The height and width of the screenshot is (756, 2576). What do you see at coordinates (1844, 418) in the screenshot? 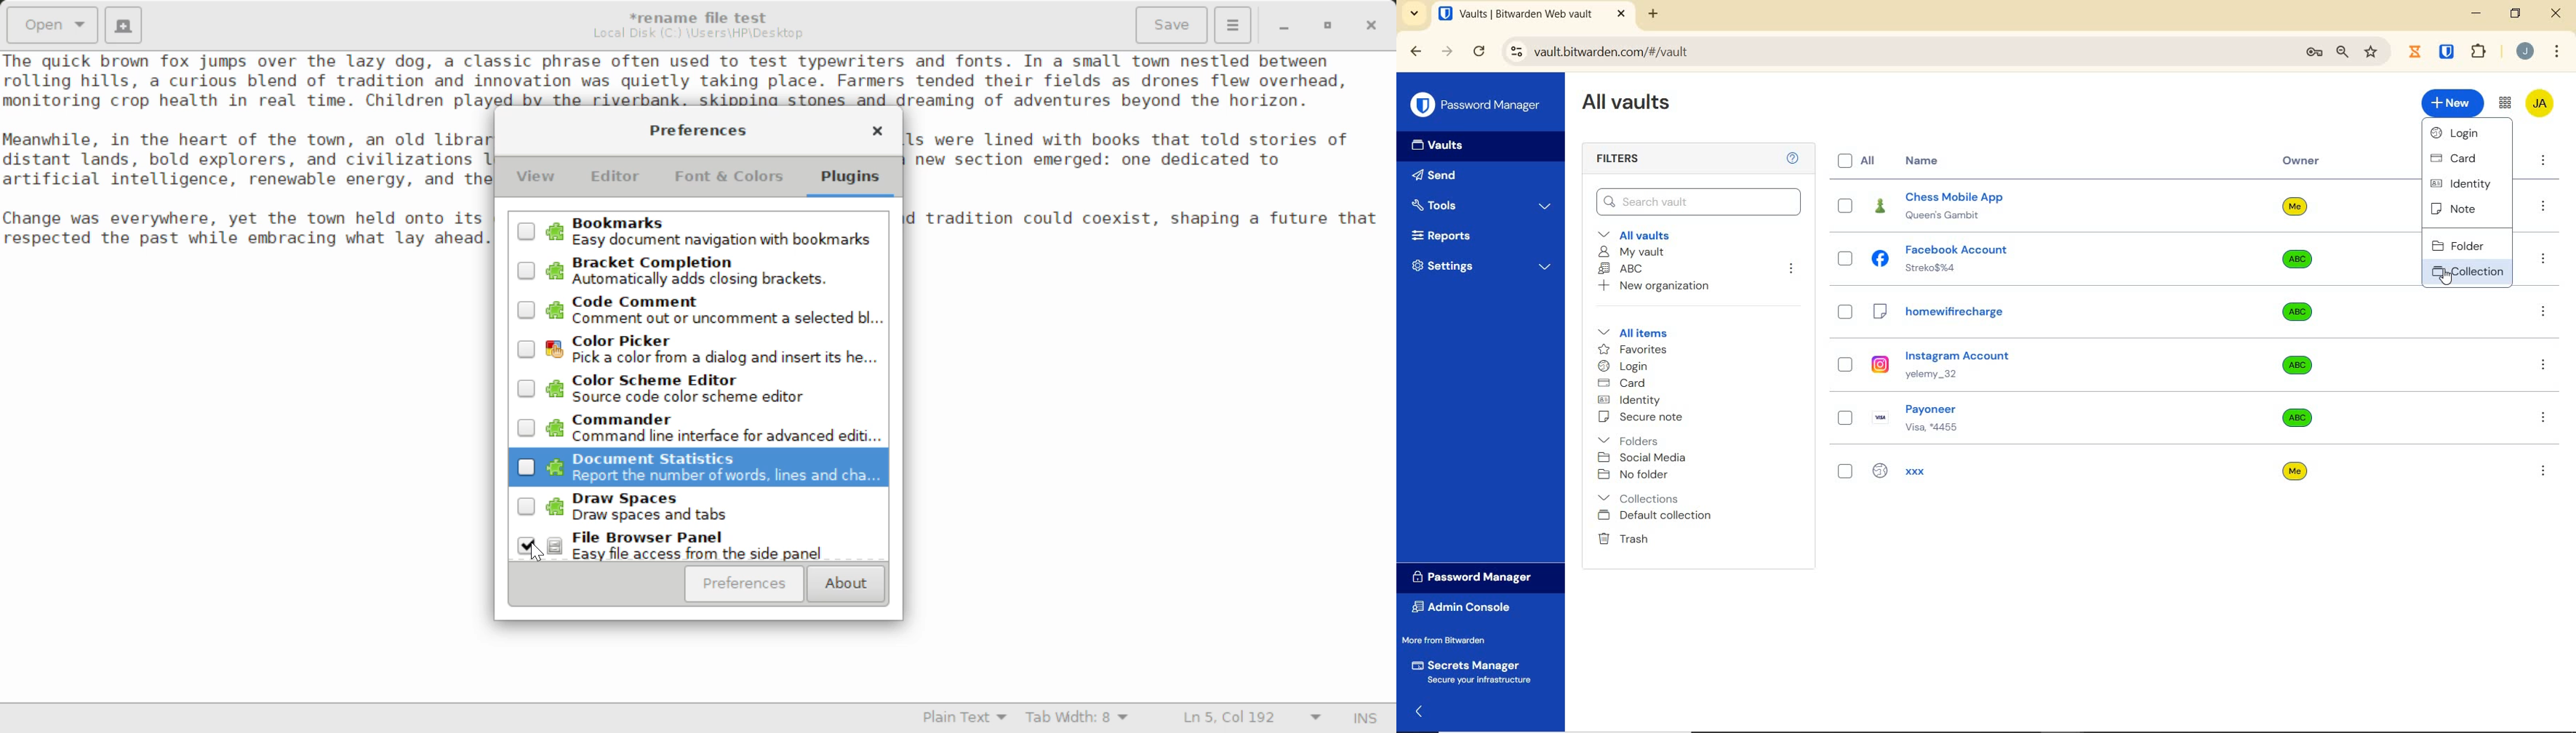
I see `select entry` at bounding box center [1844, 418].